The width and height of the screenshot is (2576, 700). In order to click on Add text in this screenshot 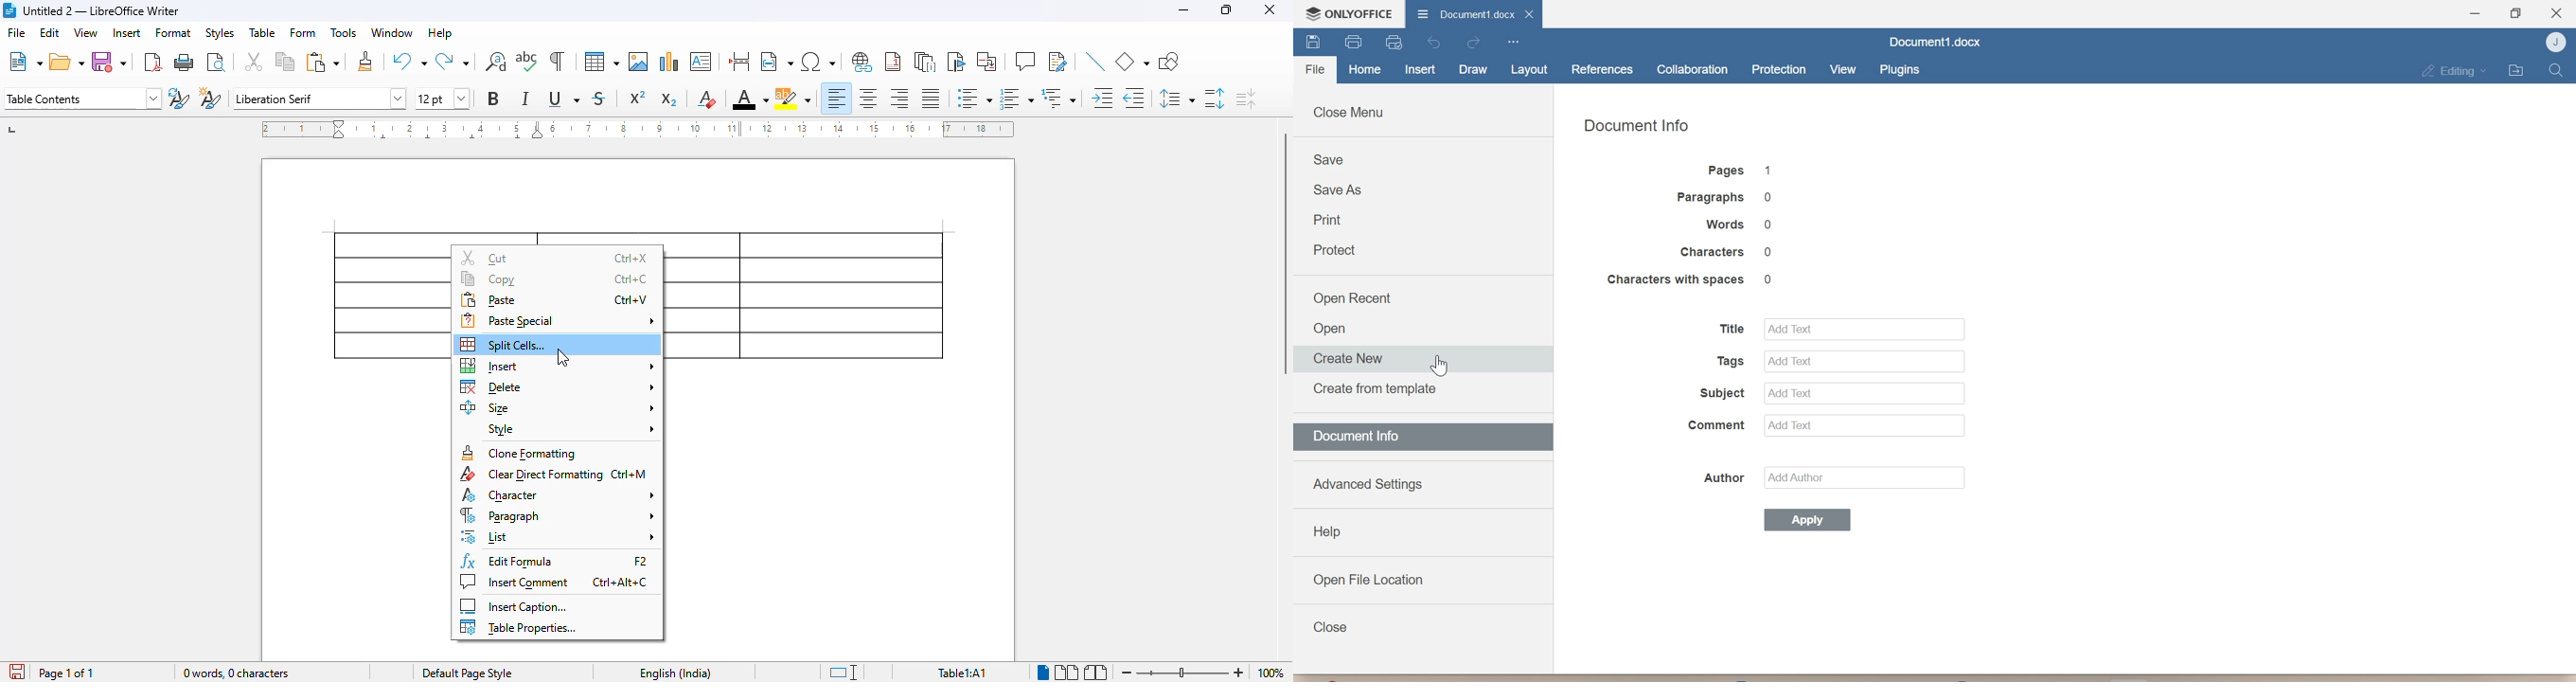, I will do `click(1865, 328)`.